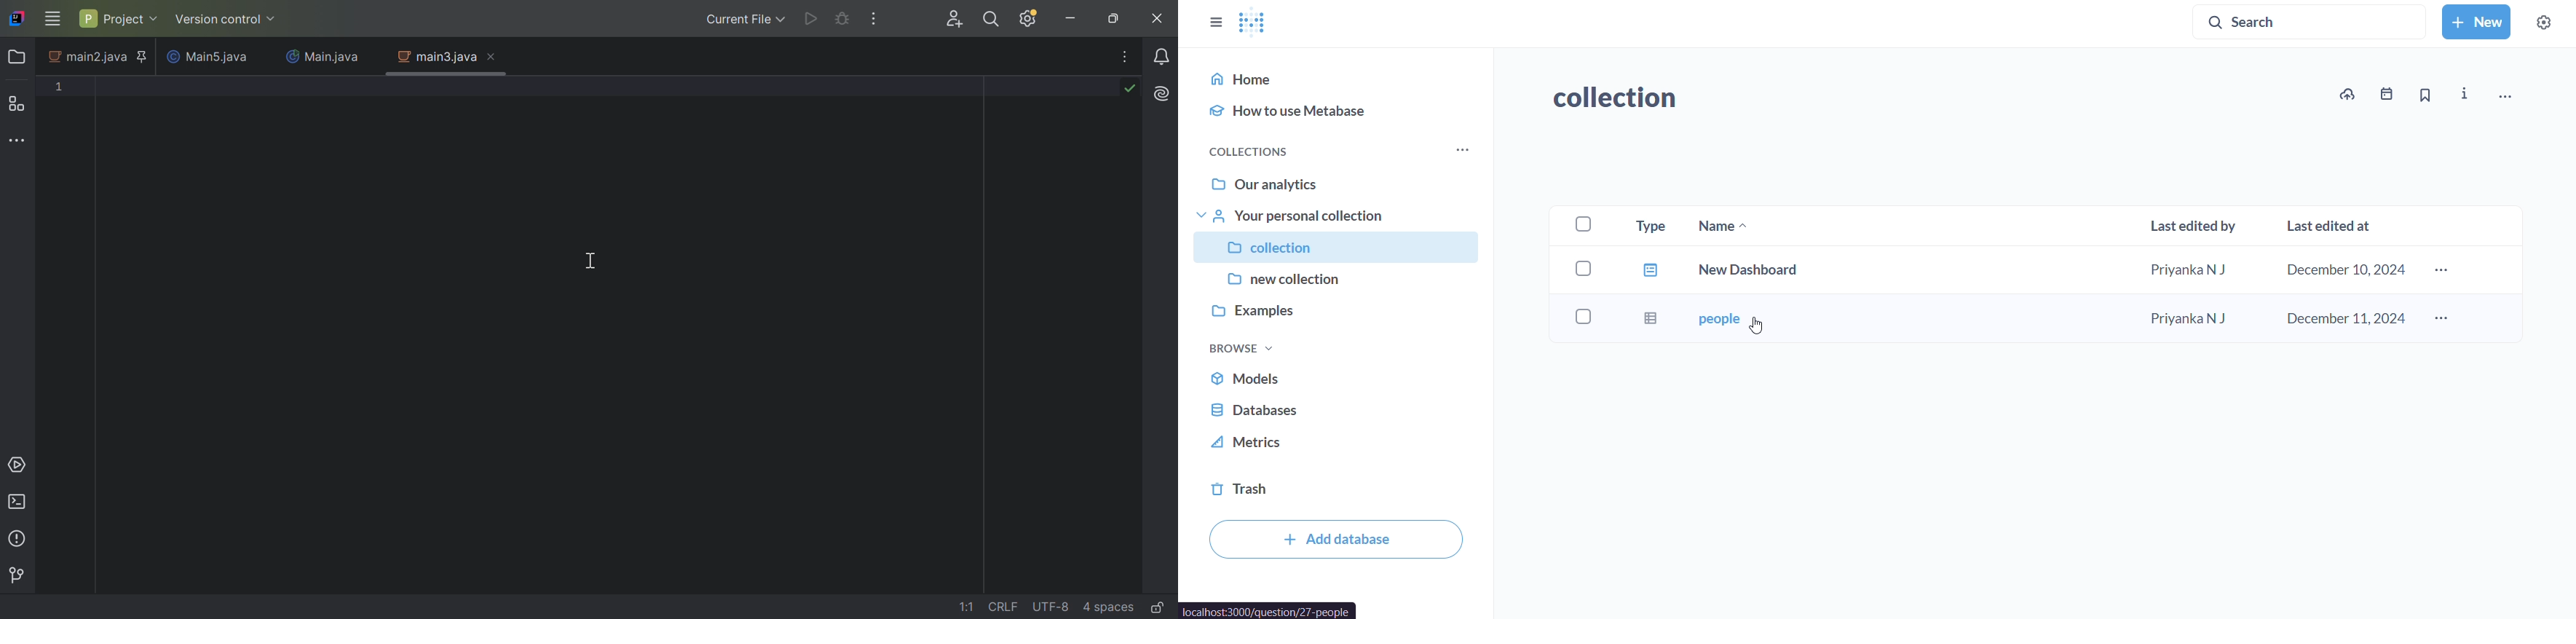  Describe the element at coordinates (1337, 379) in the screenshot. I see `models` at that location.